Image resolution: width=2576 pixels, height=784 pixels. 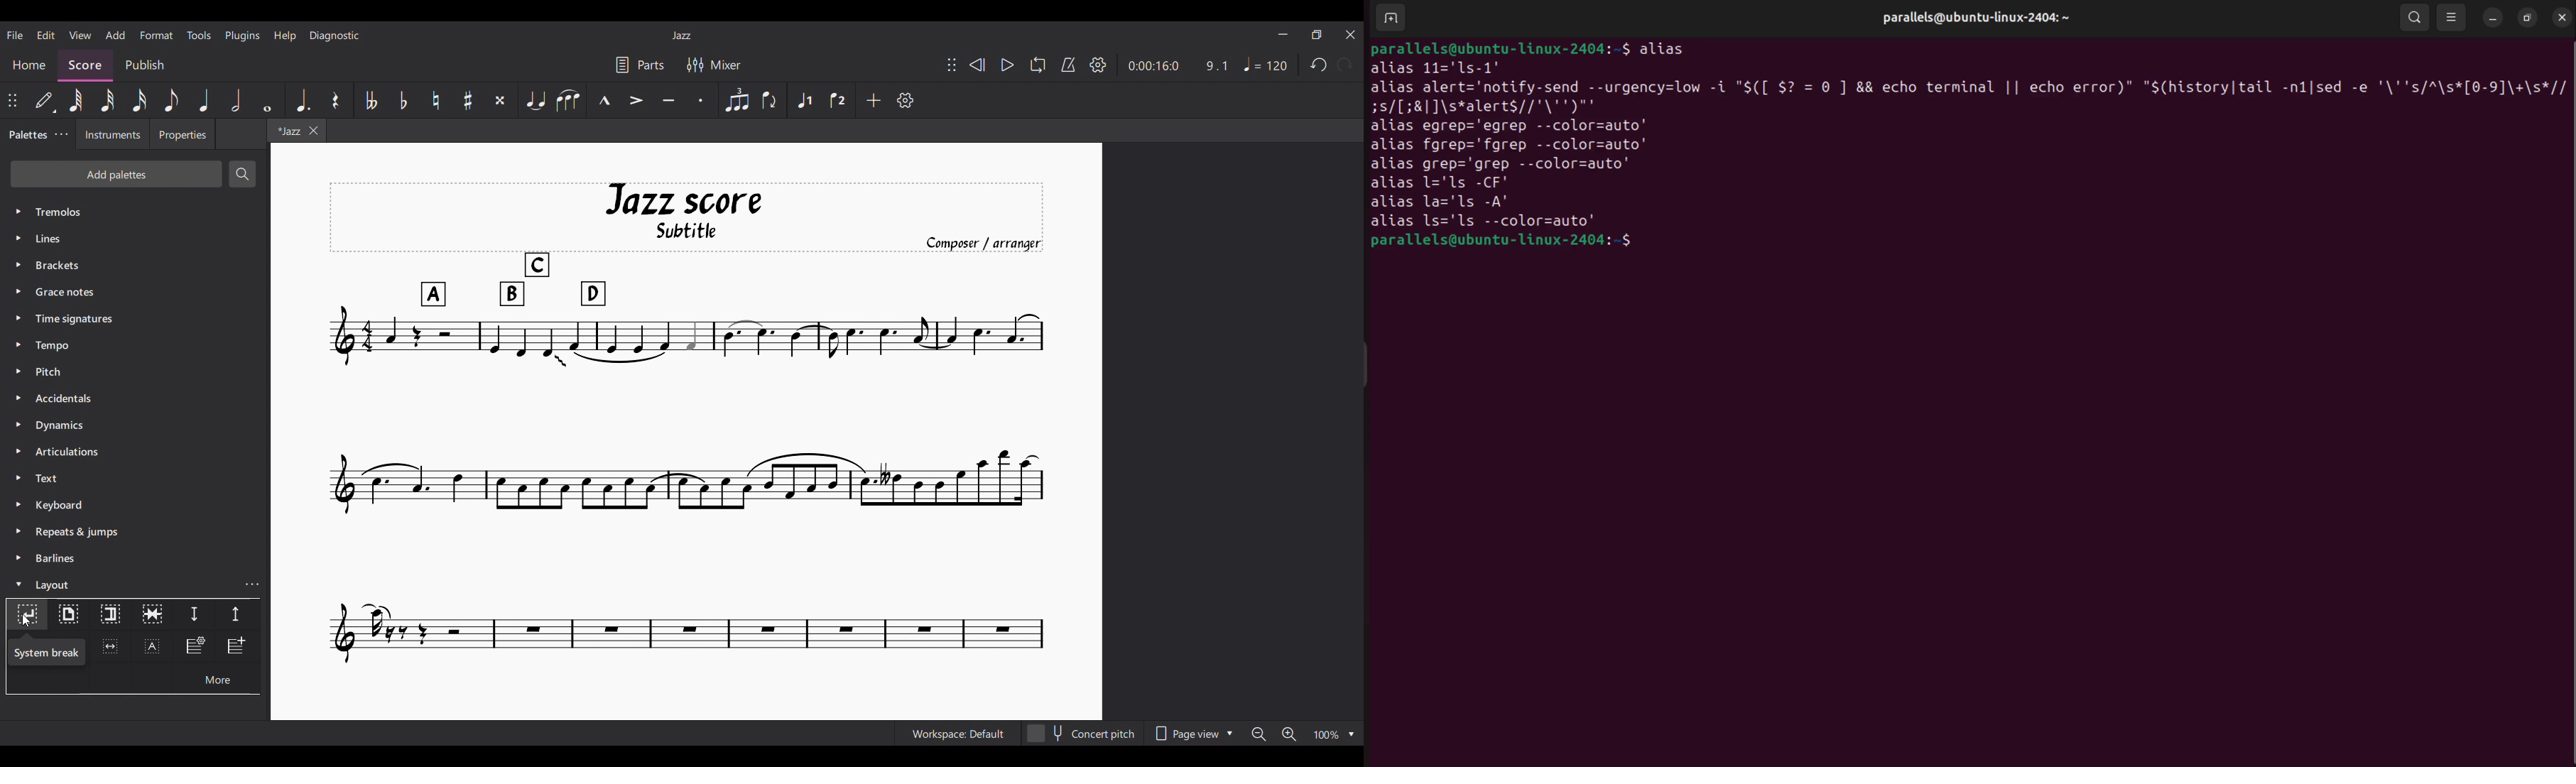 What do you see at coordinates (1663, 48) in the screenshot?
I see `alias` at bounding box center [1663, 48].